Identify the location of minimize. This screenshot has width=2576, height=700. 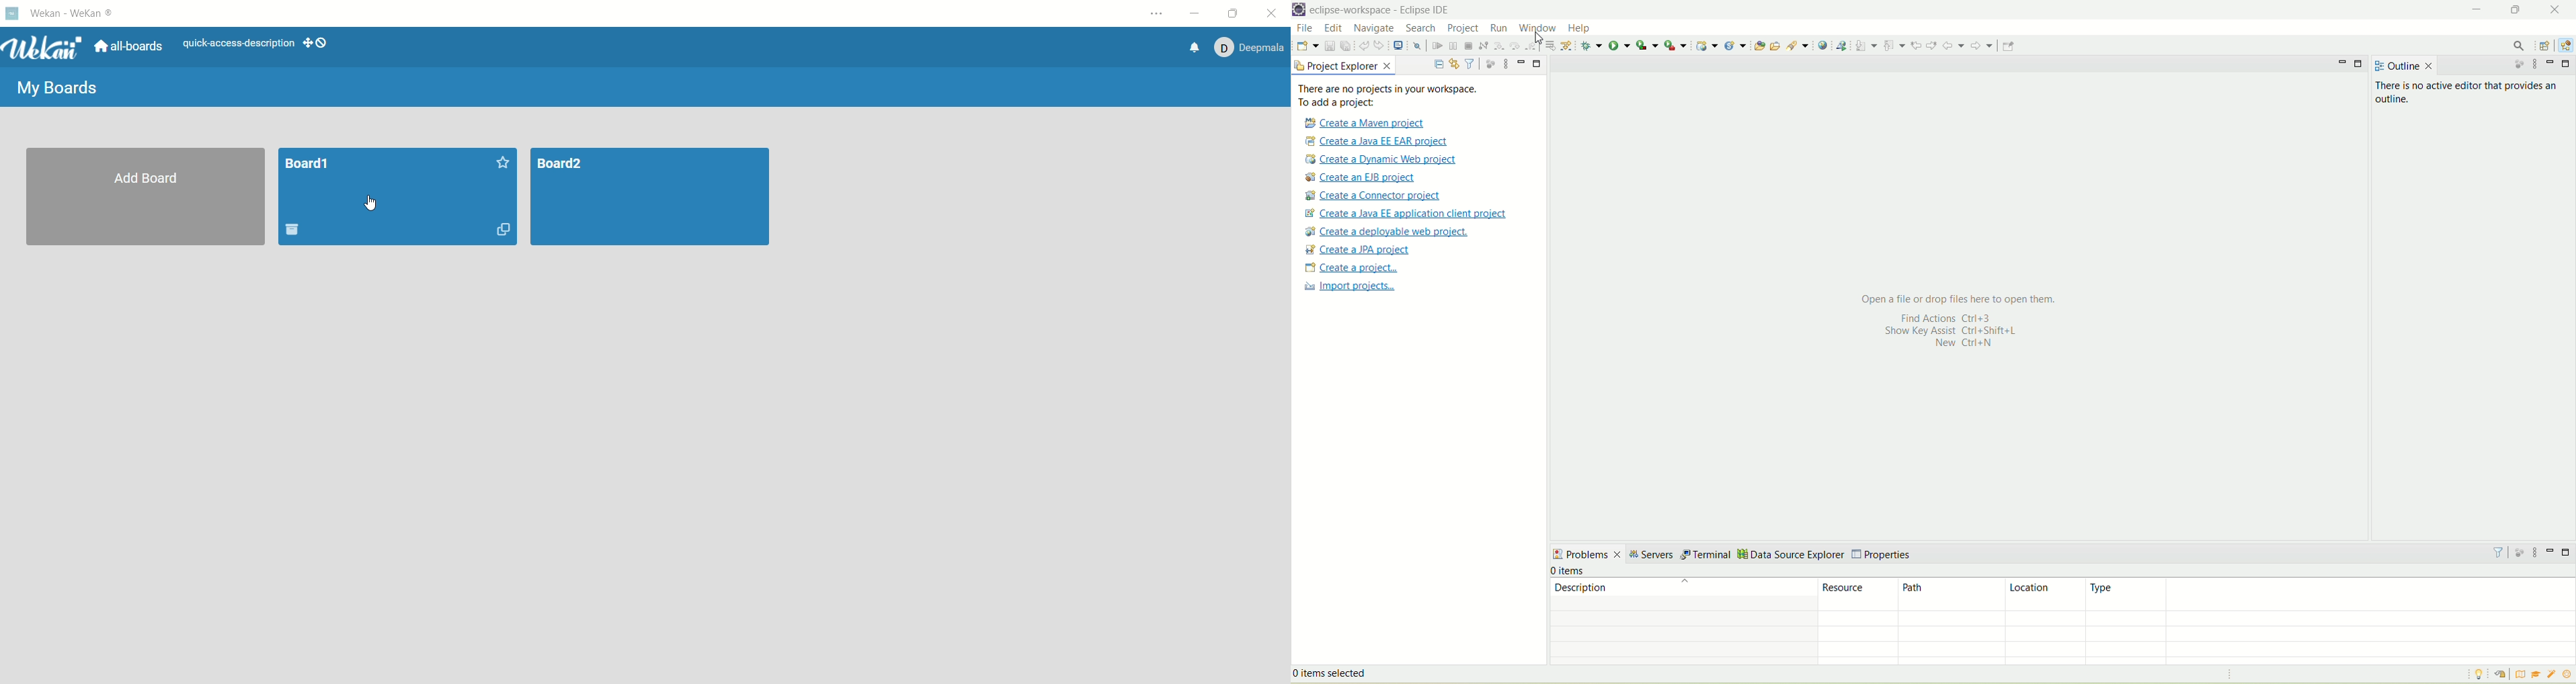
(2551, 550).